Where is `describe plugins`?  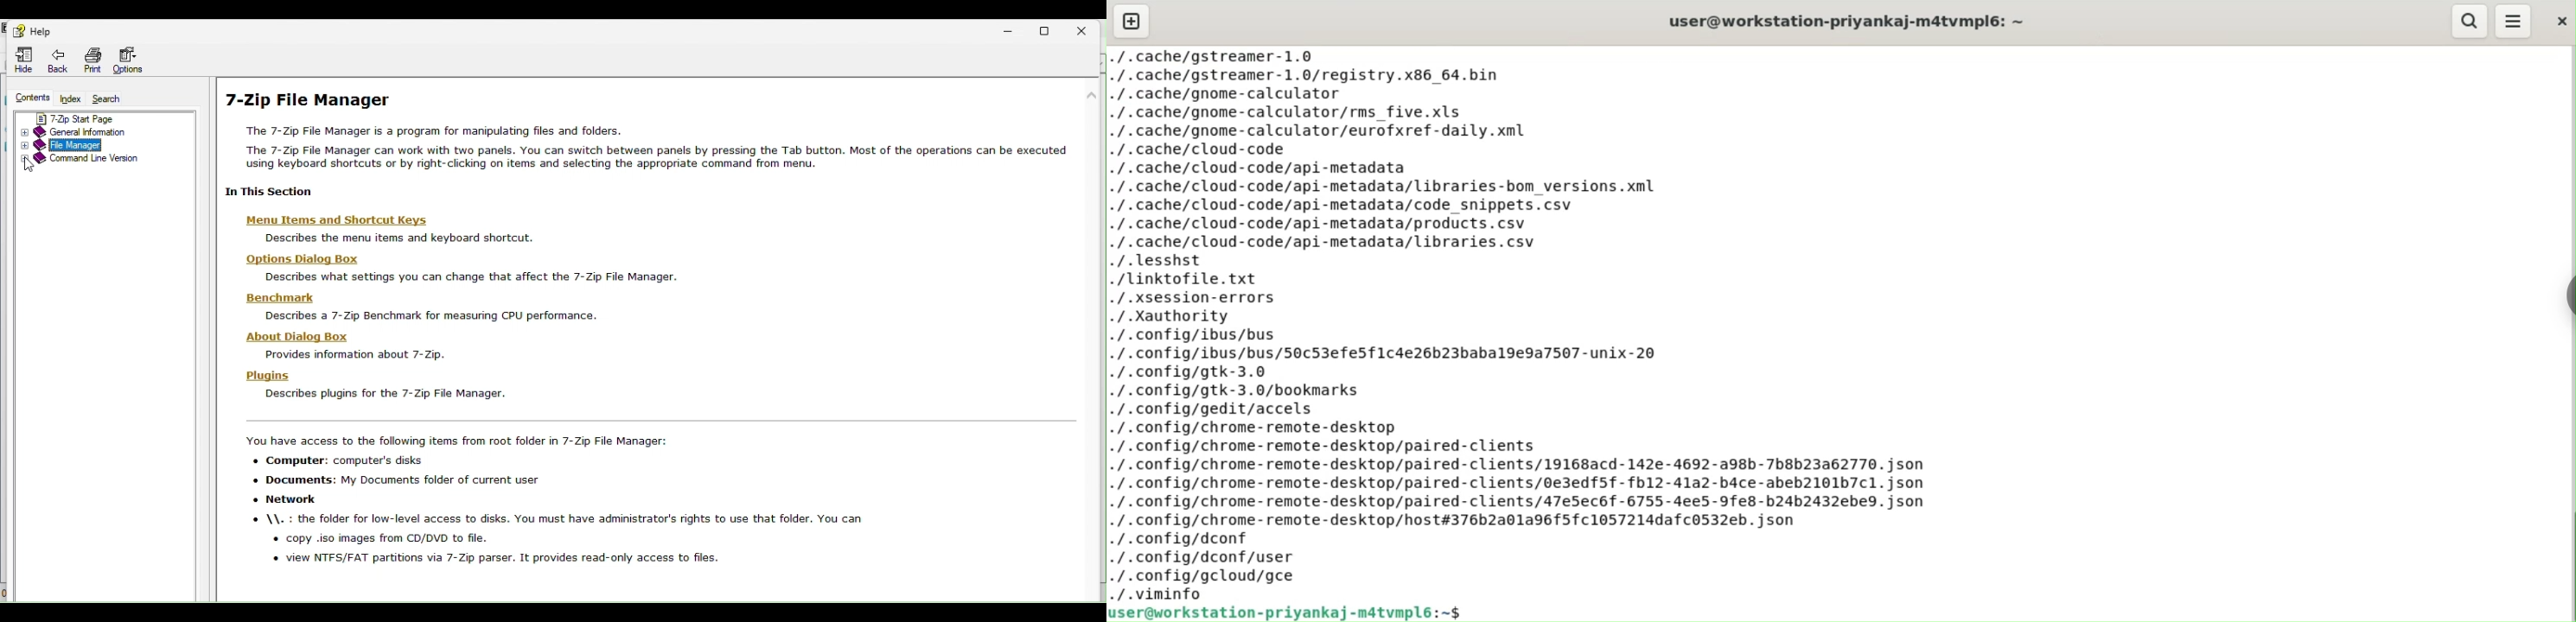
describe plugins is located at coordinates (385, 397).